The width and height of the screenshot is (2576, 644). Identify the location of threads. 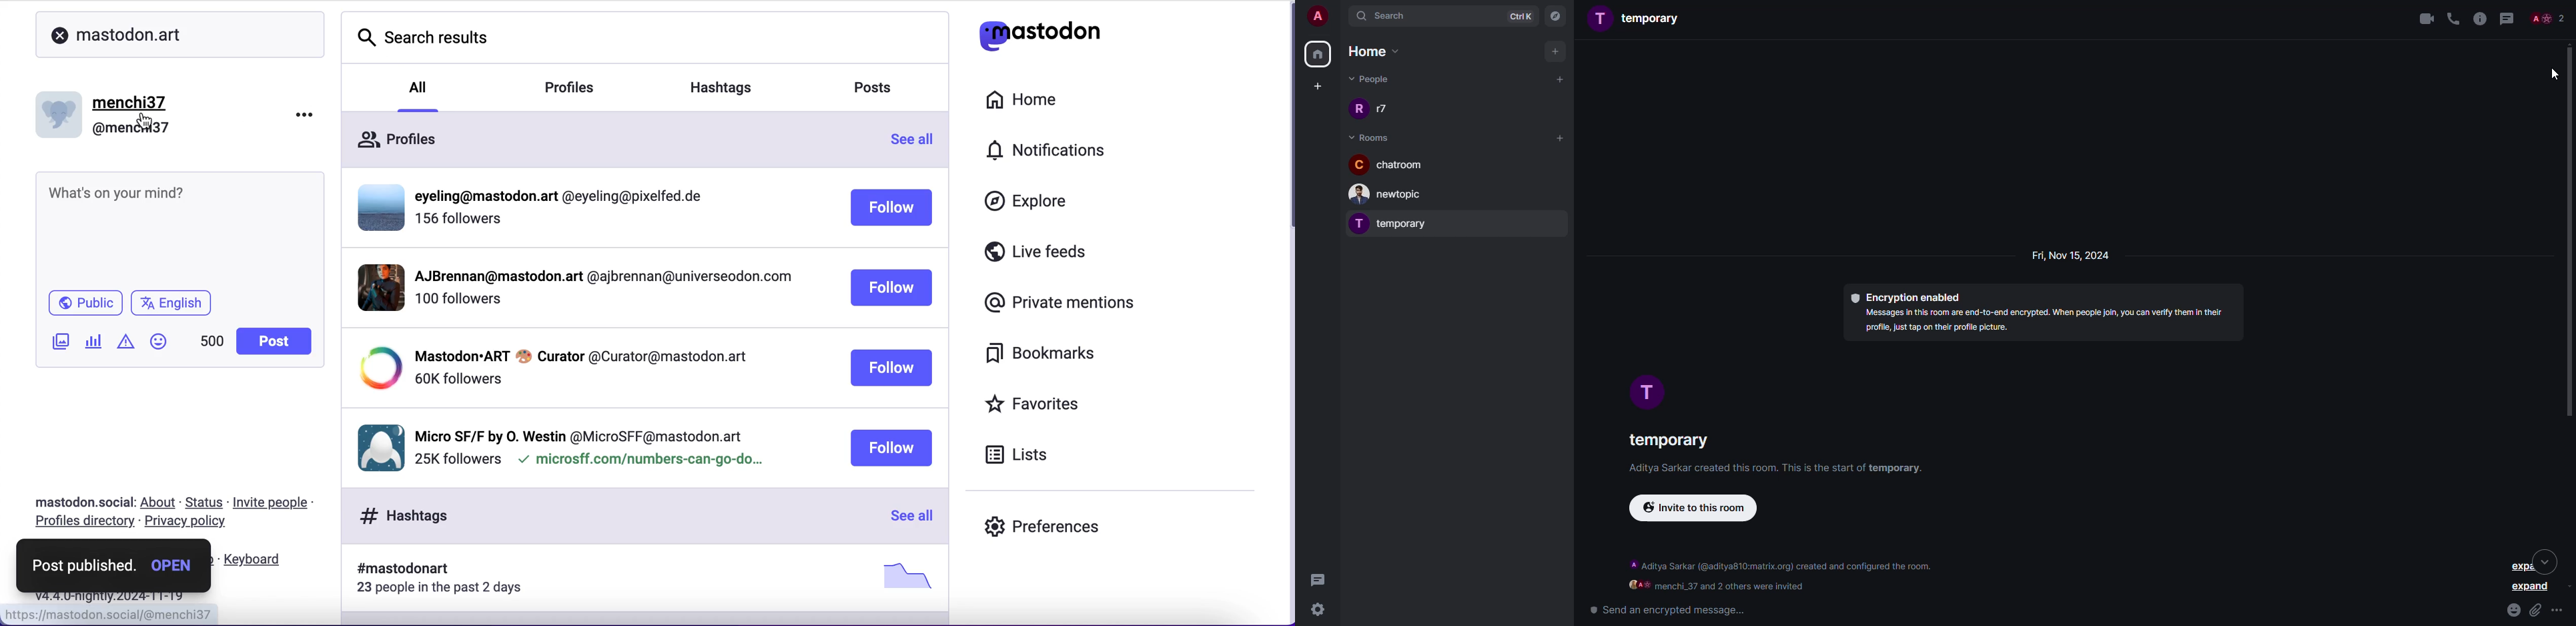
(2508, 18).